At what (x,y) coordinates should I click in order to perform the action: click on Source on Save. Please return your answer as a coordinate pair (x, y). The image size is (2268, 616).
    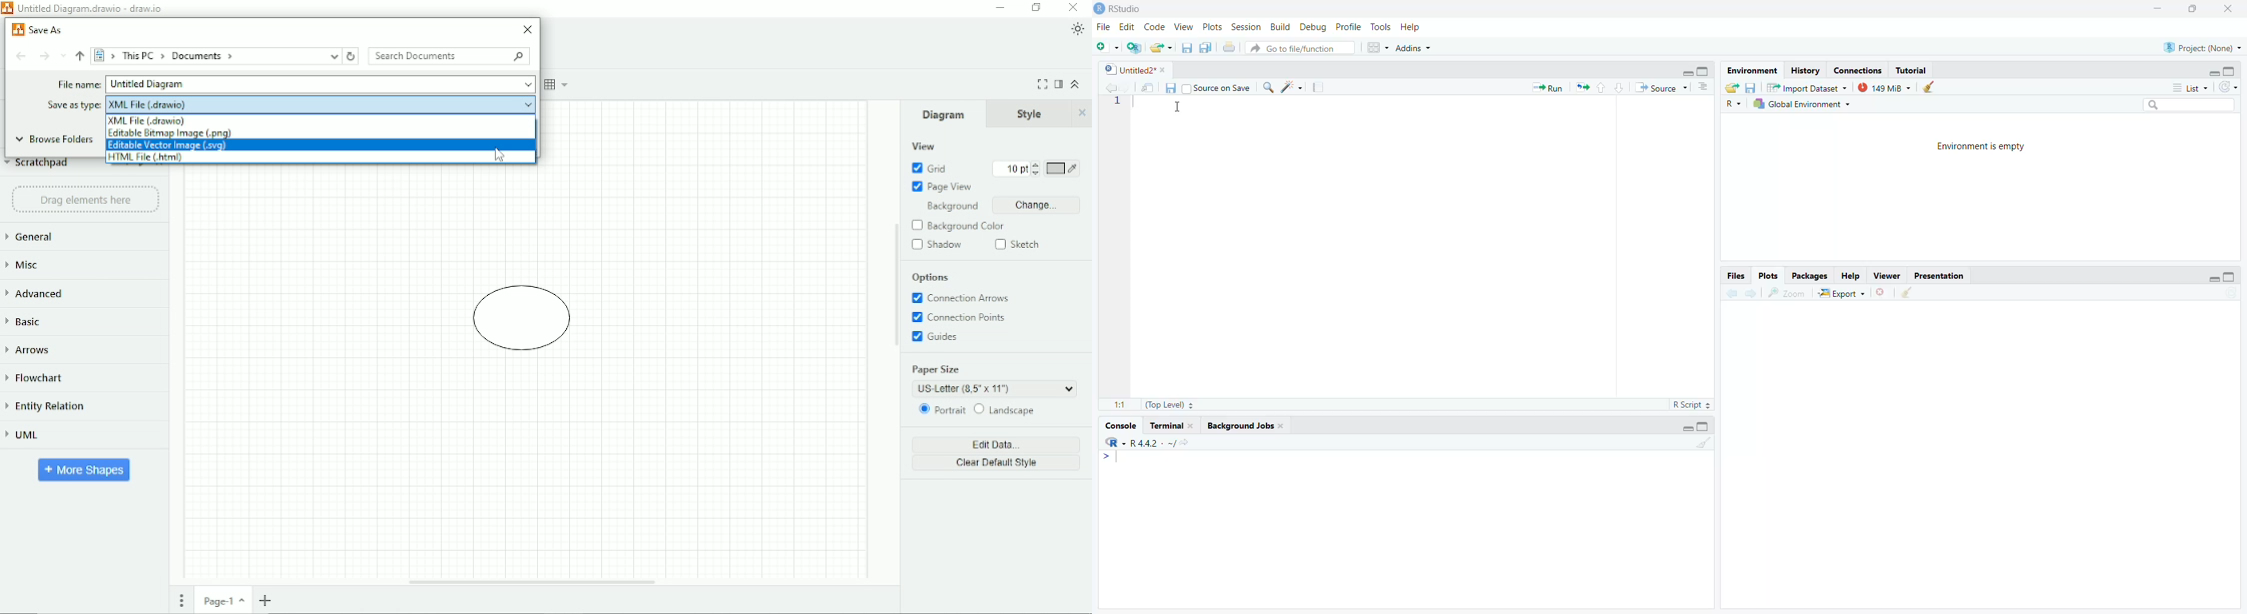
    Looking at the image, I should click on (1218, 88).